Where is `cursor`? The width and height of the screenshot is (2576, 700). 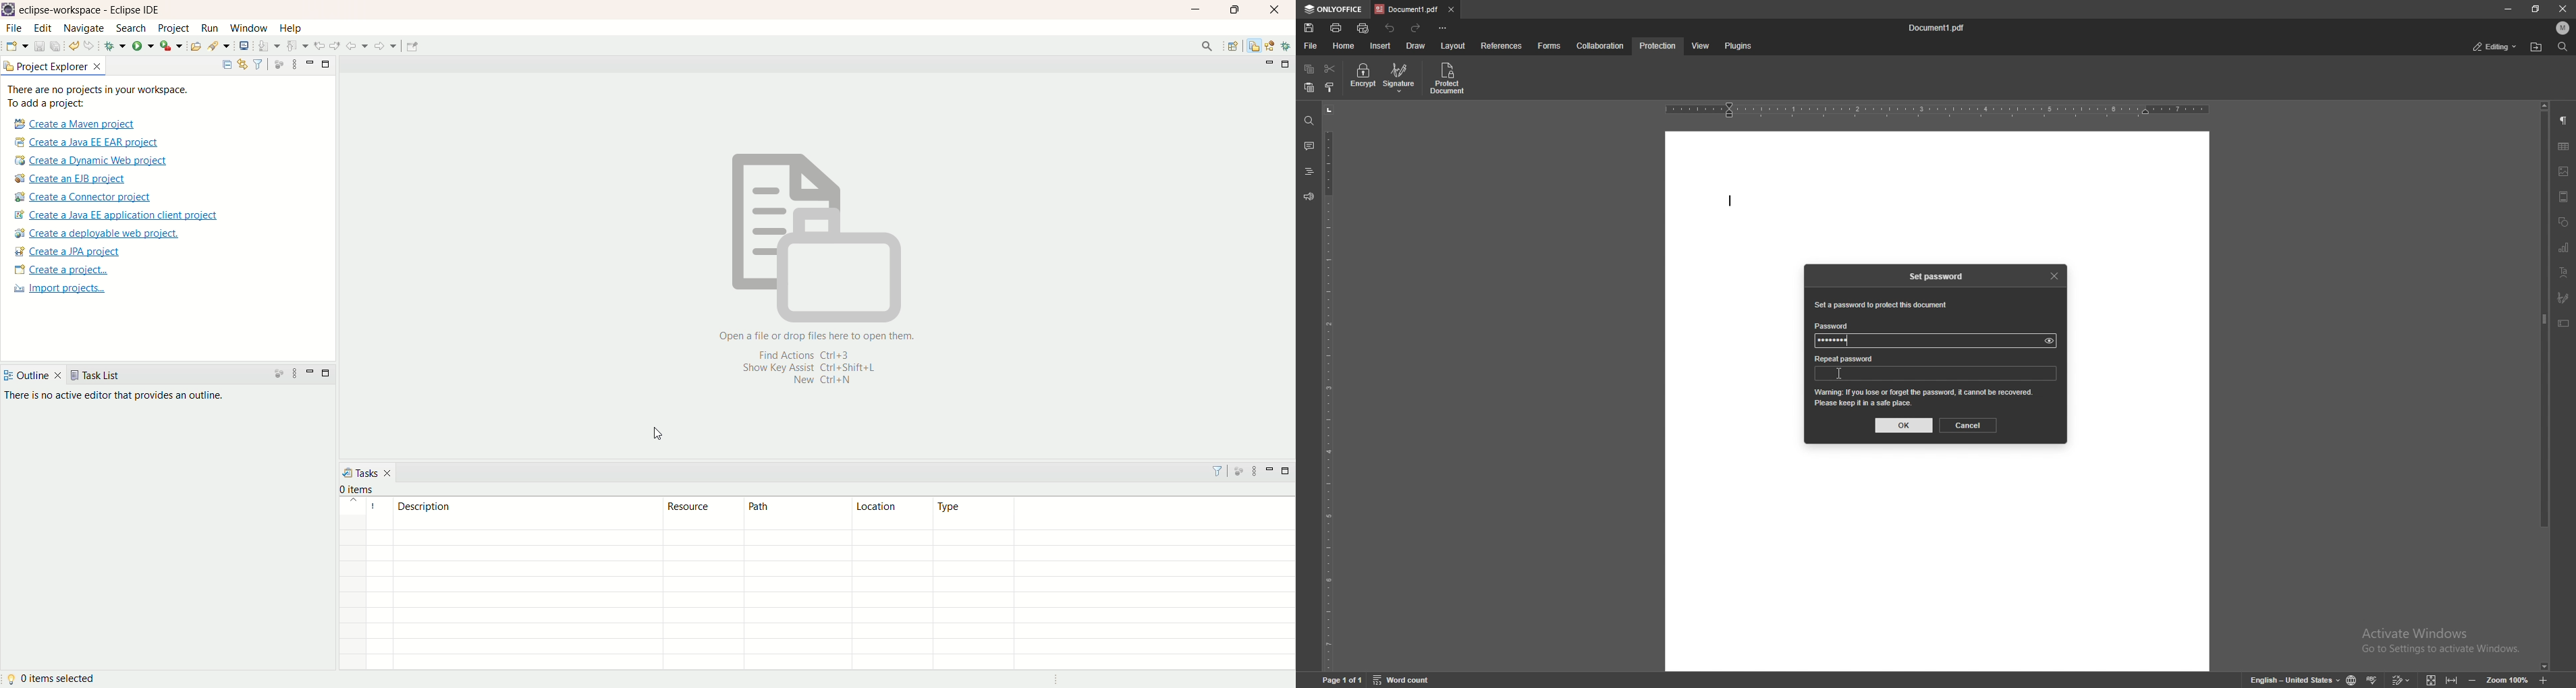 cursor is located at coordinates (1840, 373).